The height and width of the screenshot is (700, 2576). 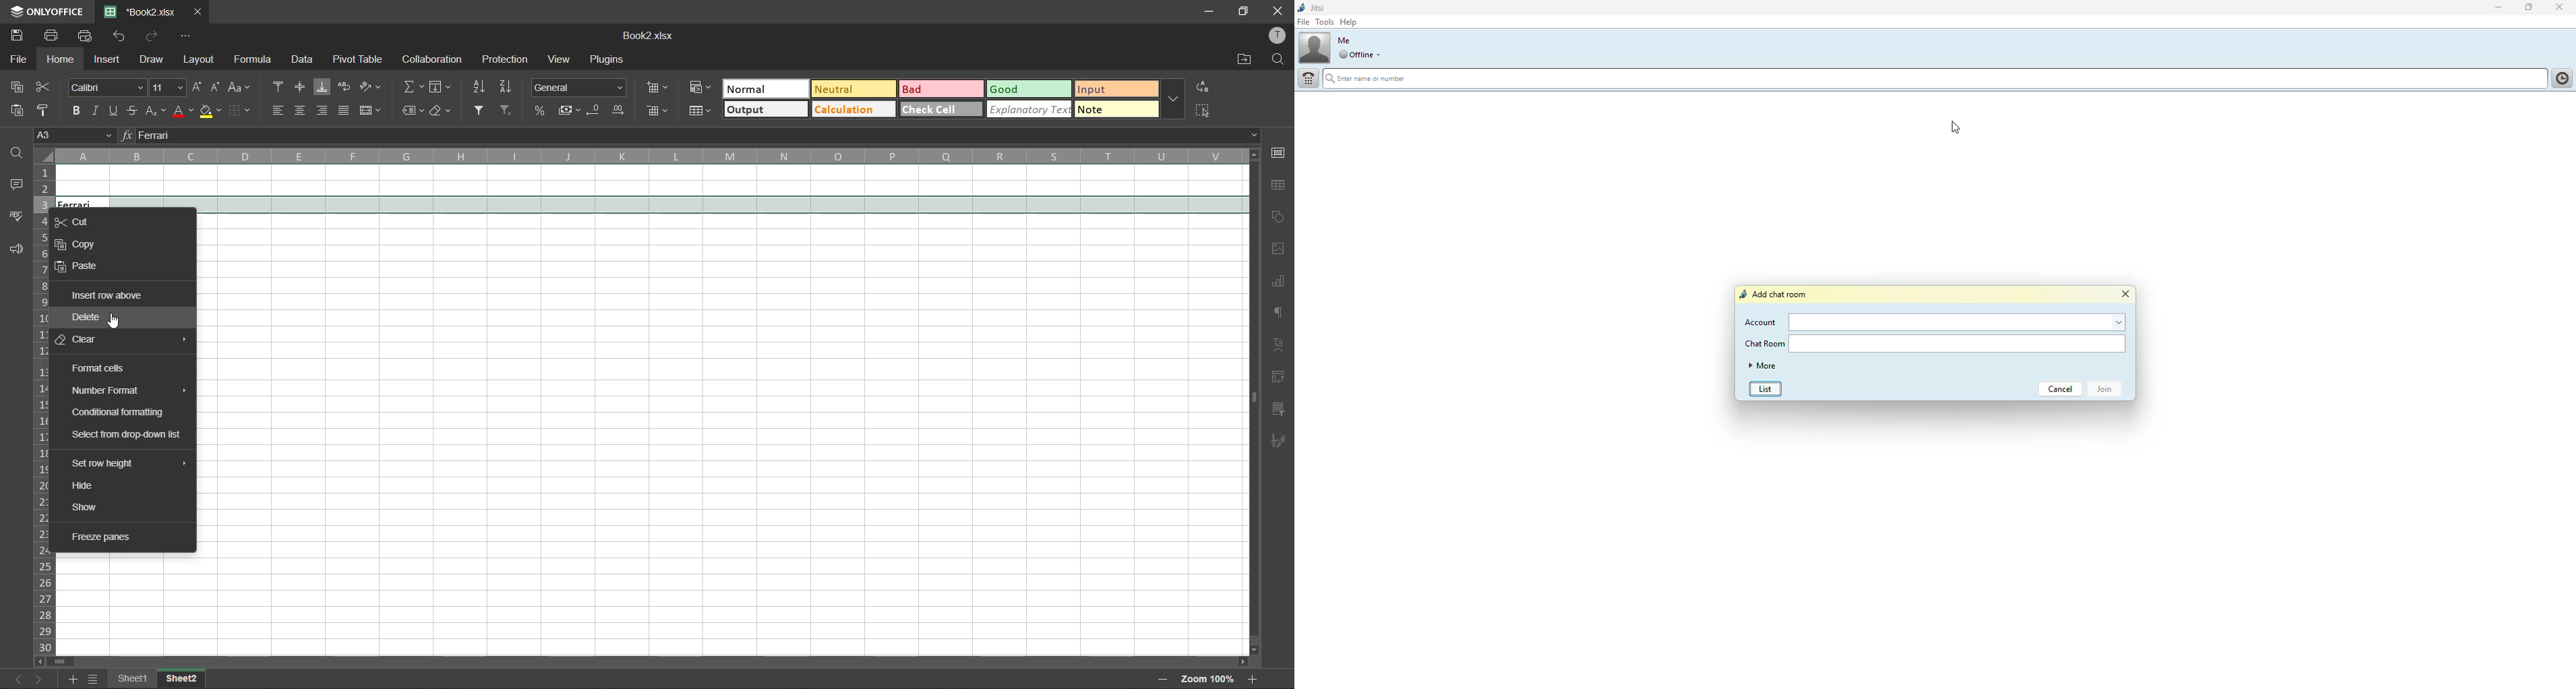 I want to click on calculation, so click(x=856, y=109).